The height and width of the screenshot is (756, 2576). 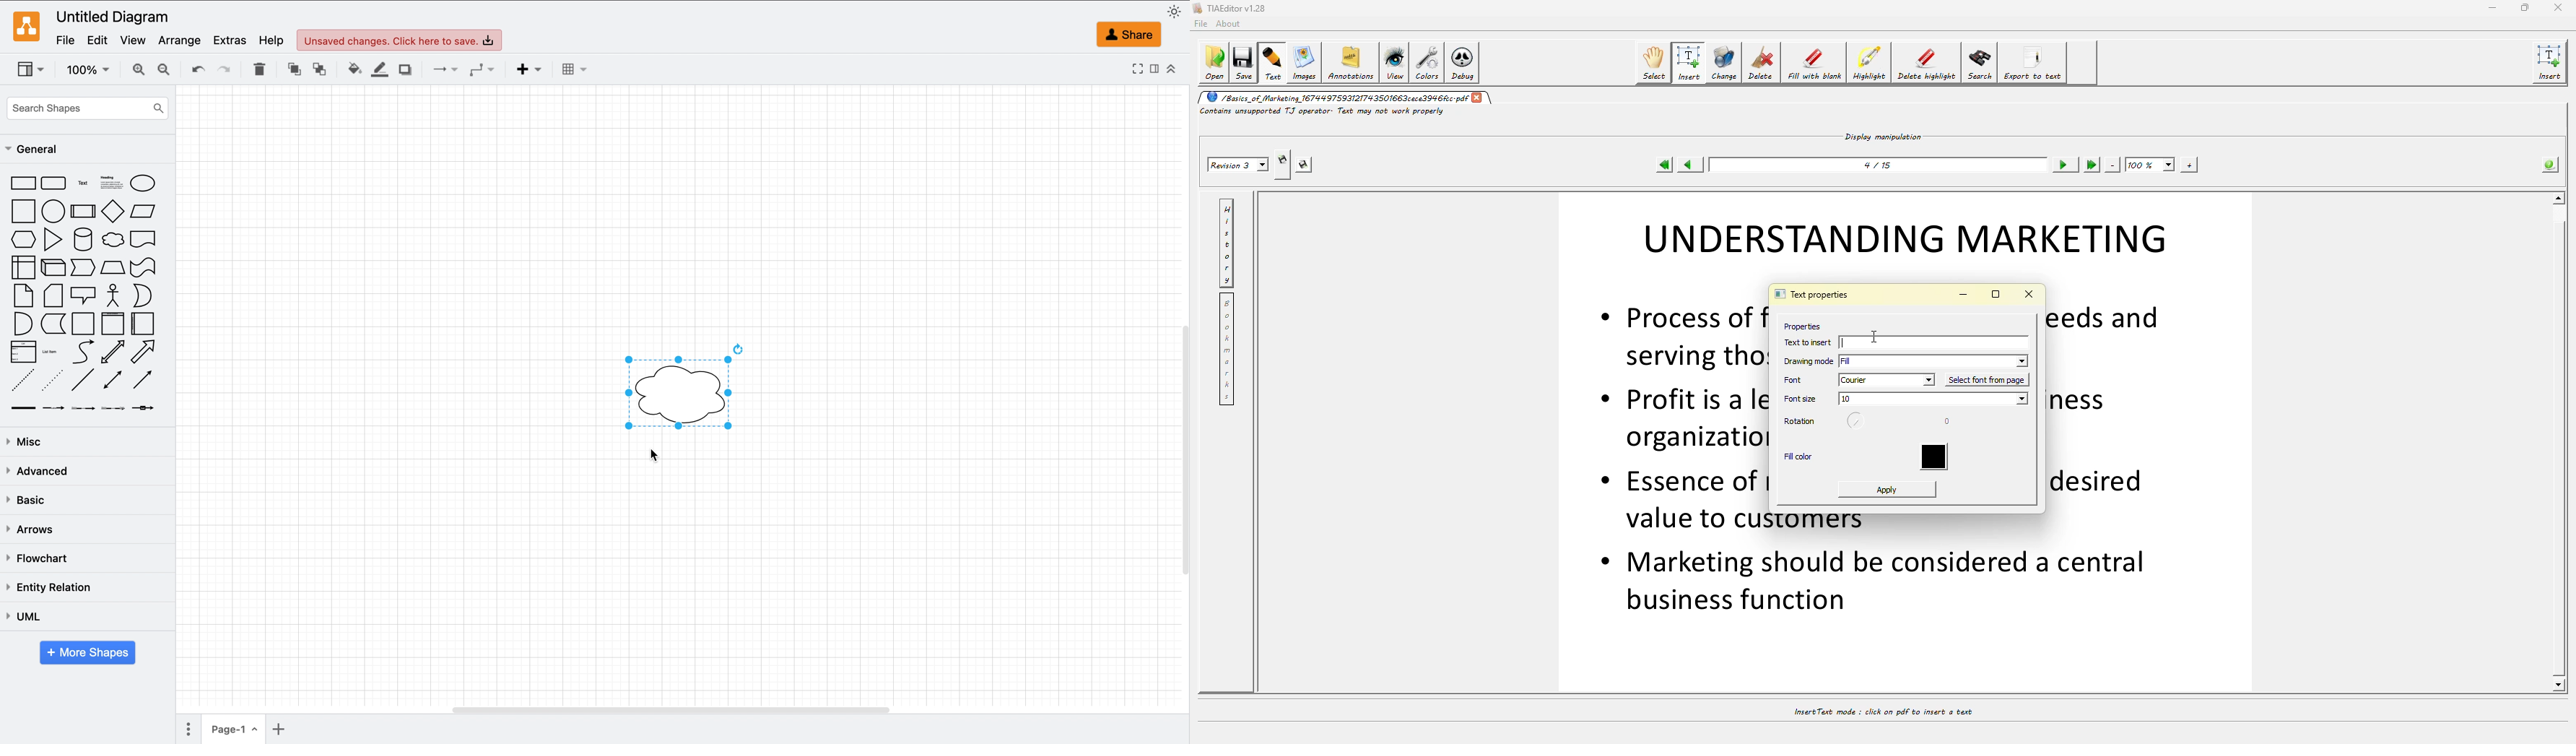 What do you see at coordinates (54, 184) in the screenshot?
I see `rectangle with rounded corners` at bounding box center [54, 184].